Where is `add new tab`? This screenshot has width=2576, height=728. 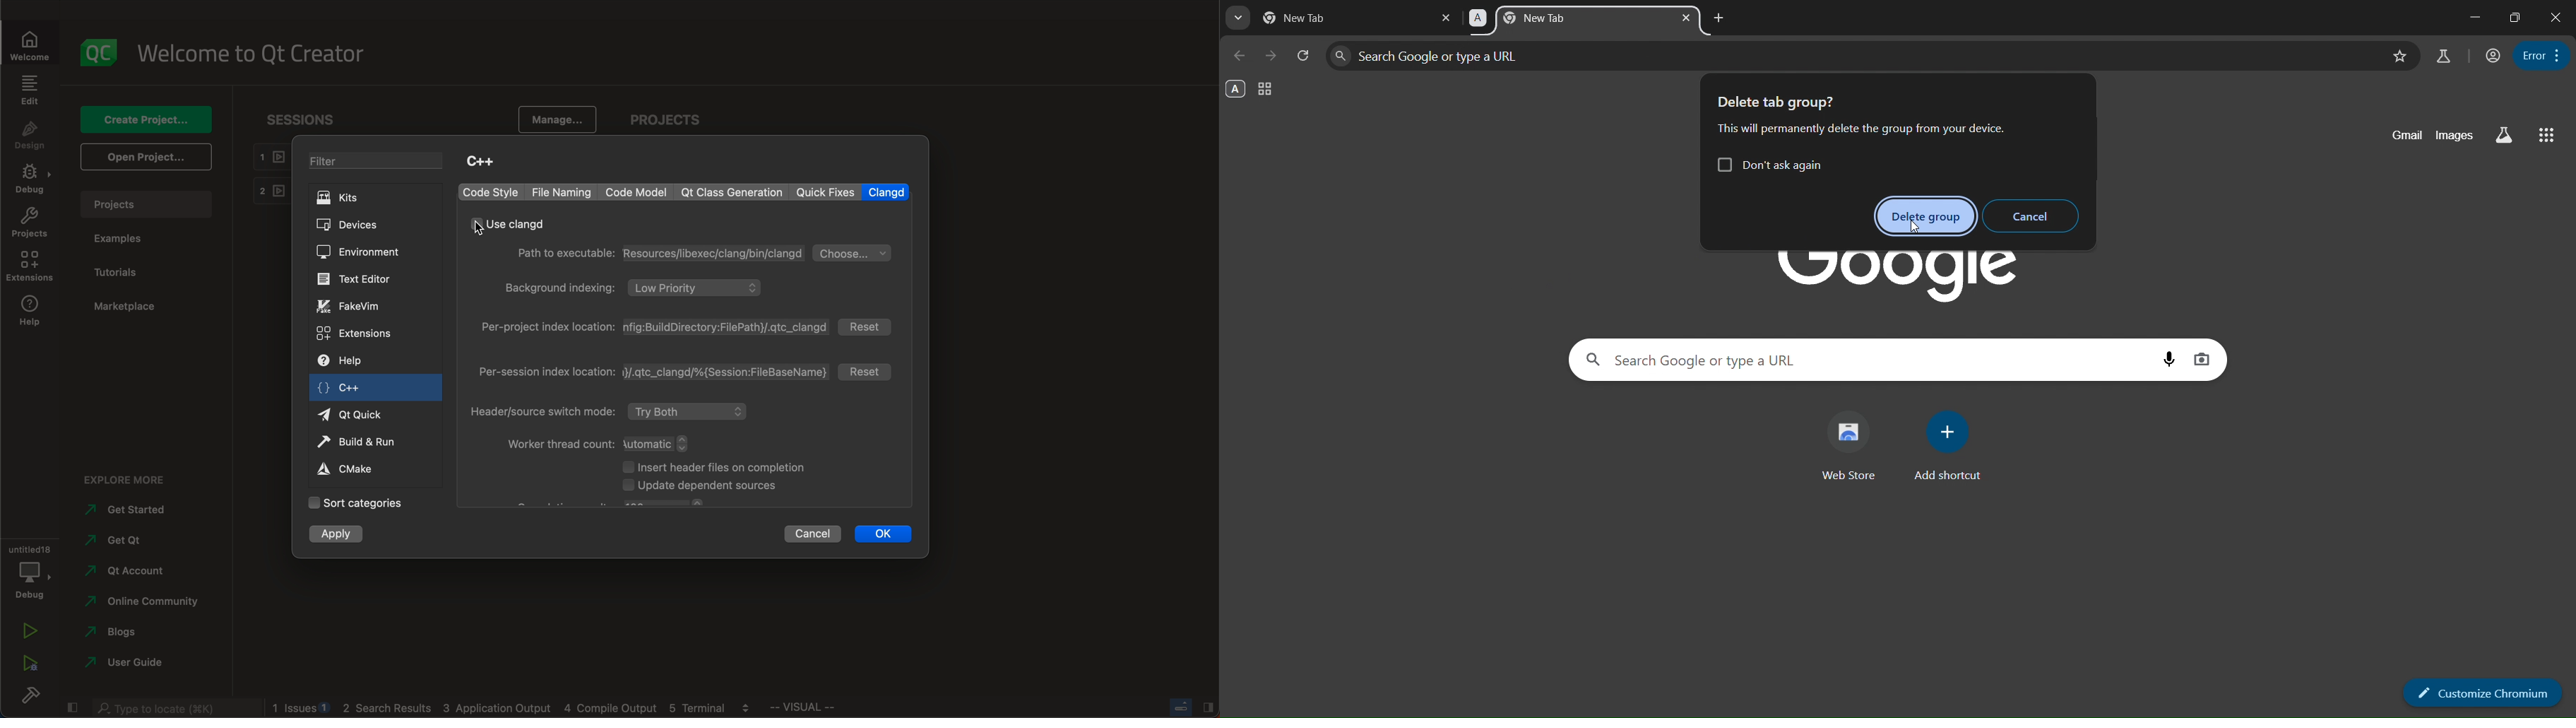 add new tab is located at coordinates (1717, 17).